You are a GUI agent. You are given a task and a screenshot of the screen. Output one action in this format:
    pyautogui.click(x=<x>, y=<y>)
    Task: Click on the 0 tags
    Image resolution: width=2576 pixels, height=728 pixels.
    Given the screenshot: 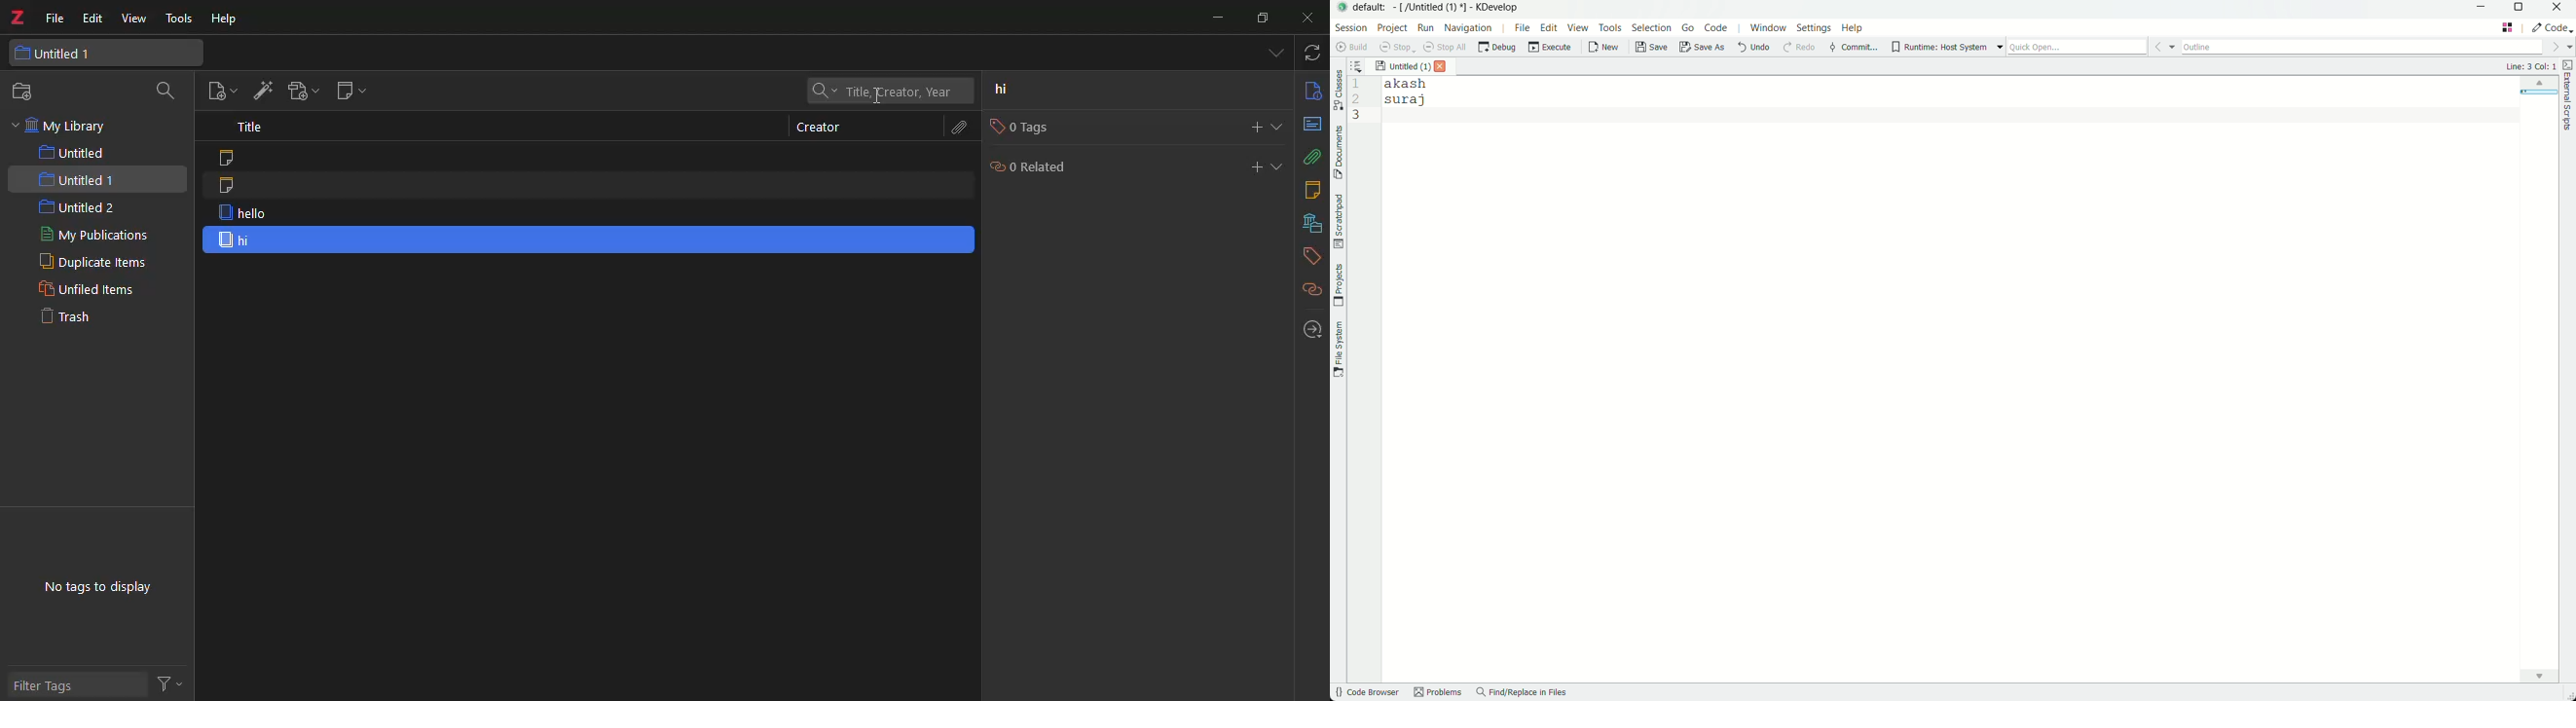 What is the action you would take?
    pyautogui.click(x=1015, y=127)
    